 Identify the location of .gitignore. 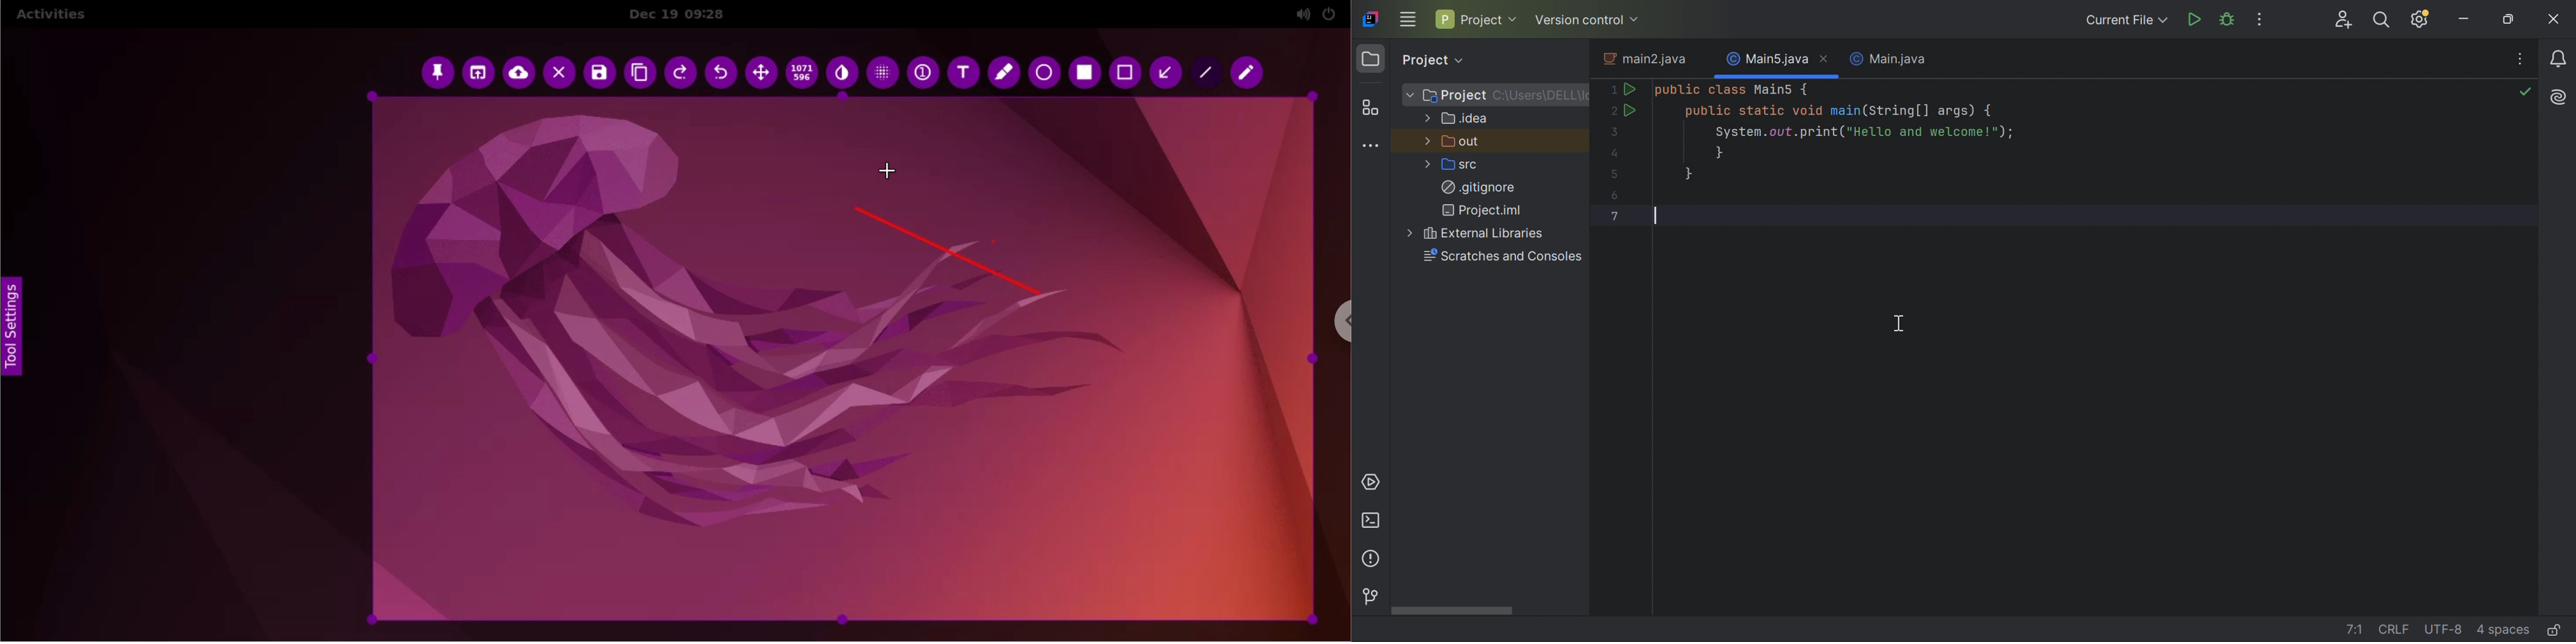
(1478, 186).